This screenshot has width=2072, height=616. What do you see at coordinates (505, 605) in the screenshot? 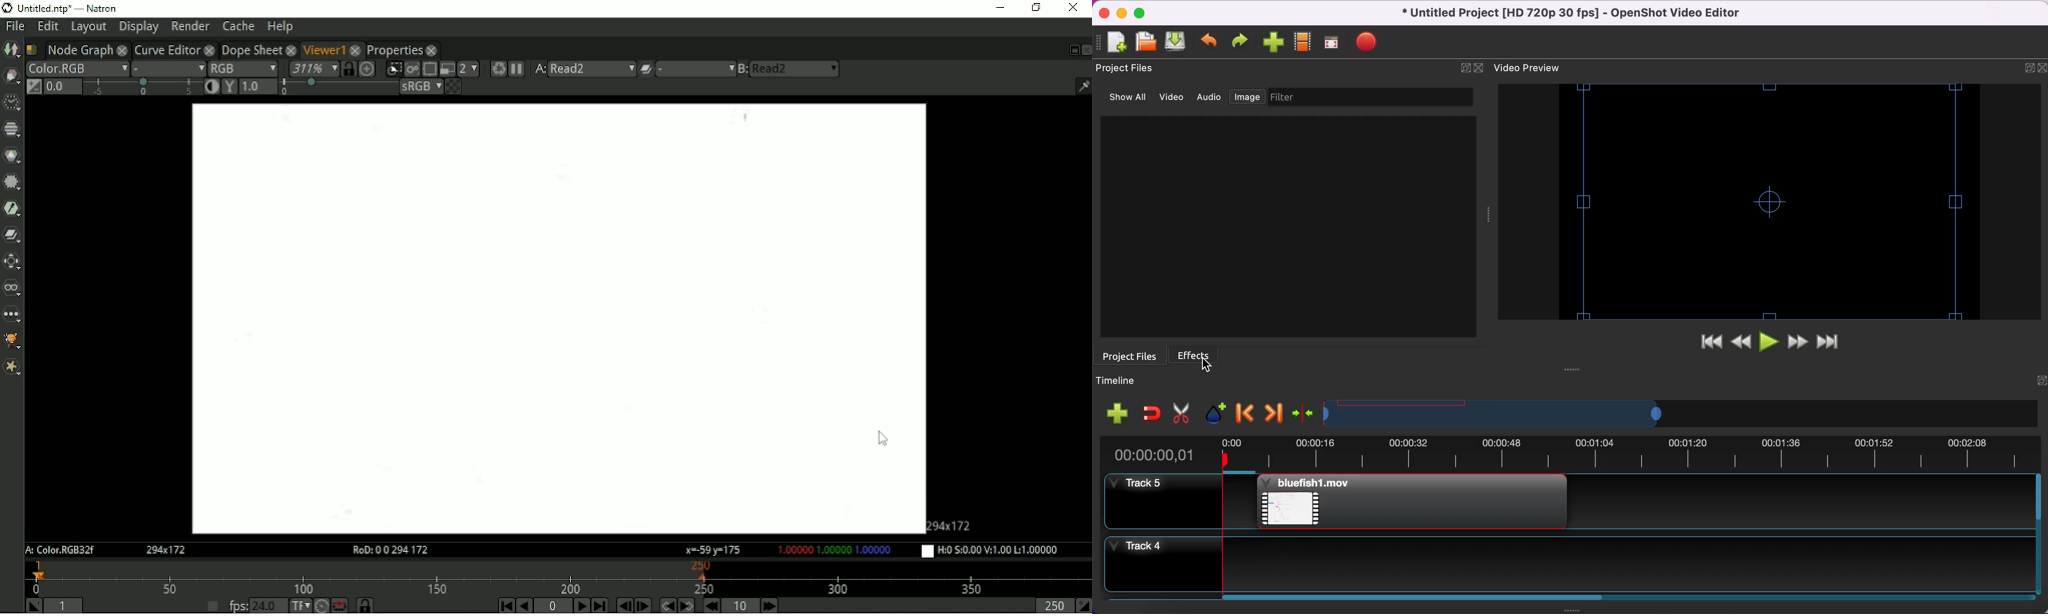
I see `First frame` at bounding box center [505, 605].